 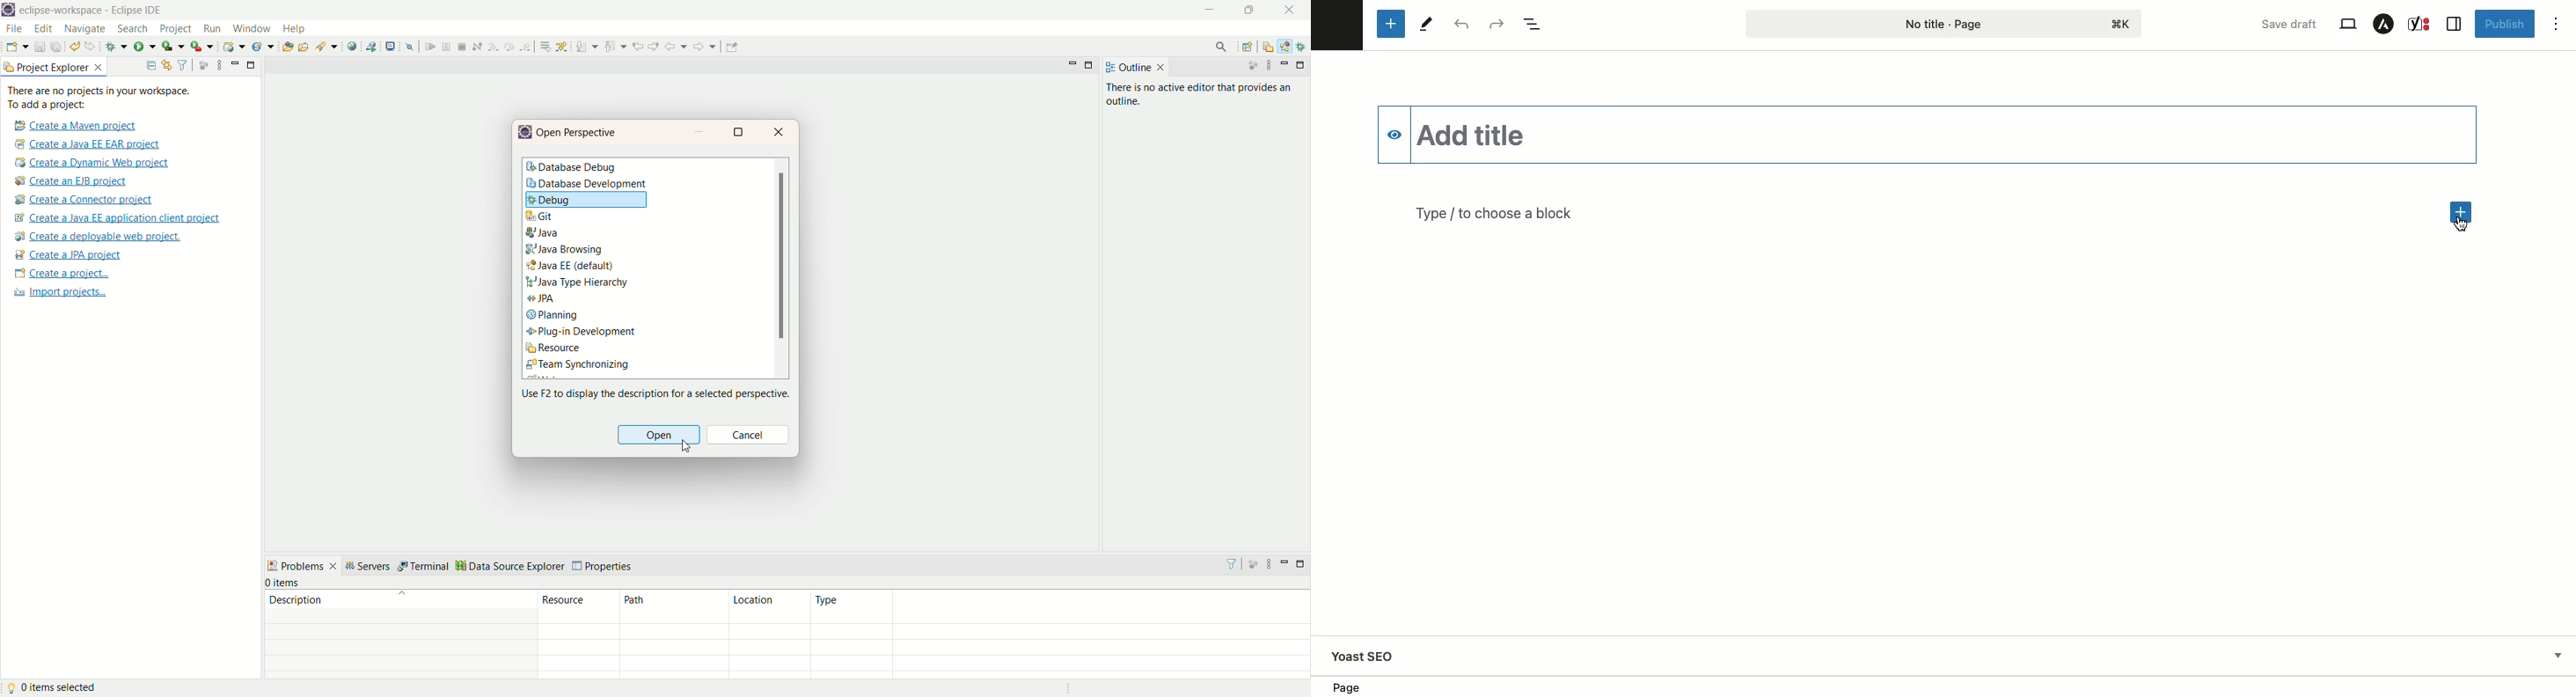 I want to click on resources, so click(x=1270, y=48).